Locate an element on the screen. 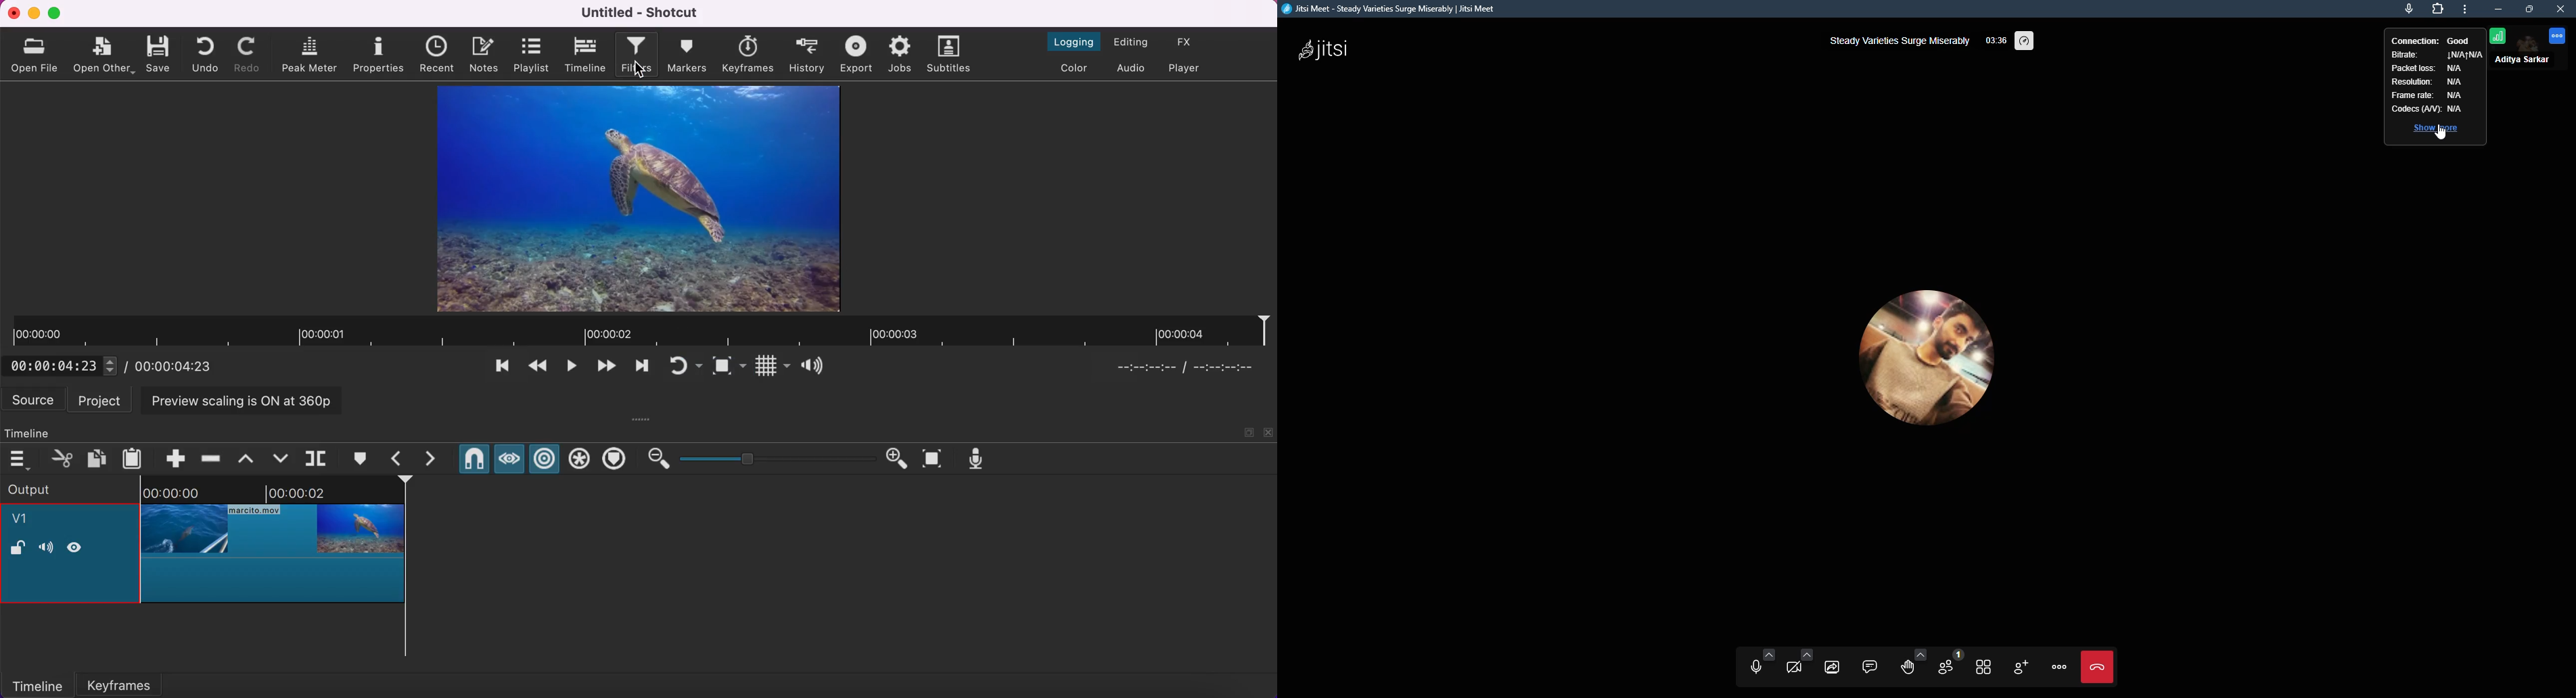 The image size is (2576, 700). source is located at coordinates (34, 399).